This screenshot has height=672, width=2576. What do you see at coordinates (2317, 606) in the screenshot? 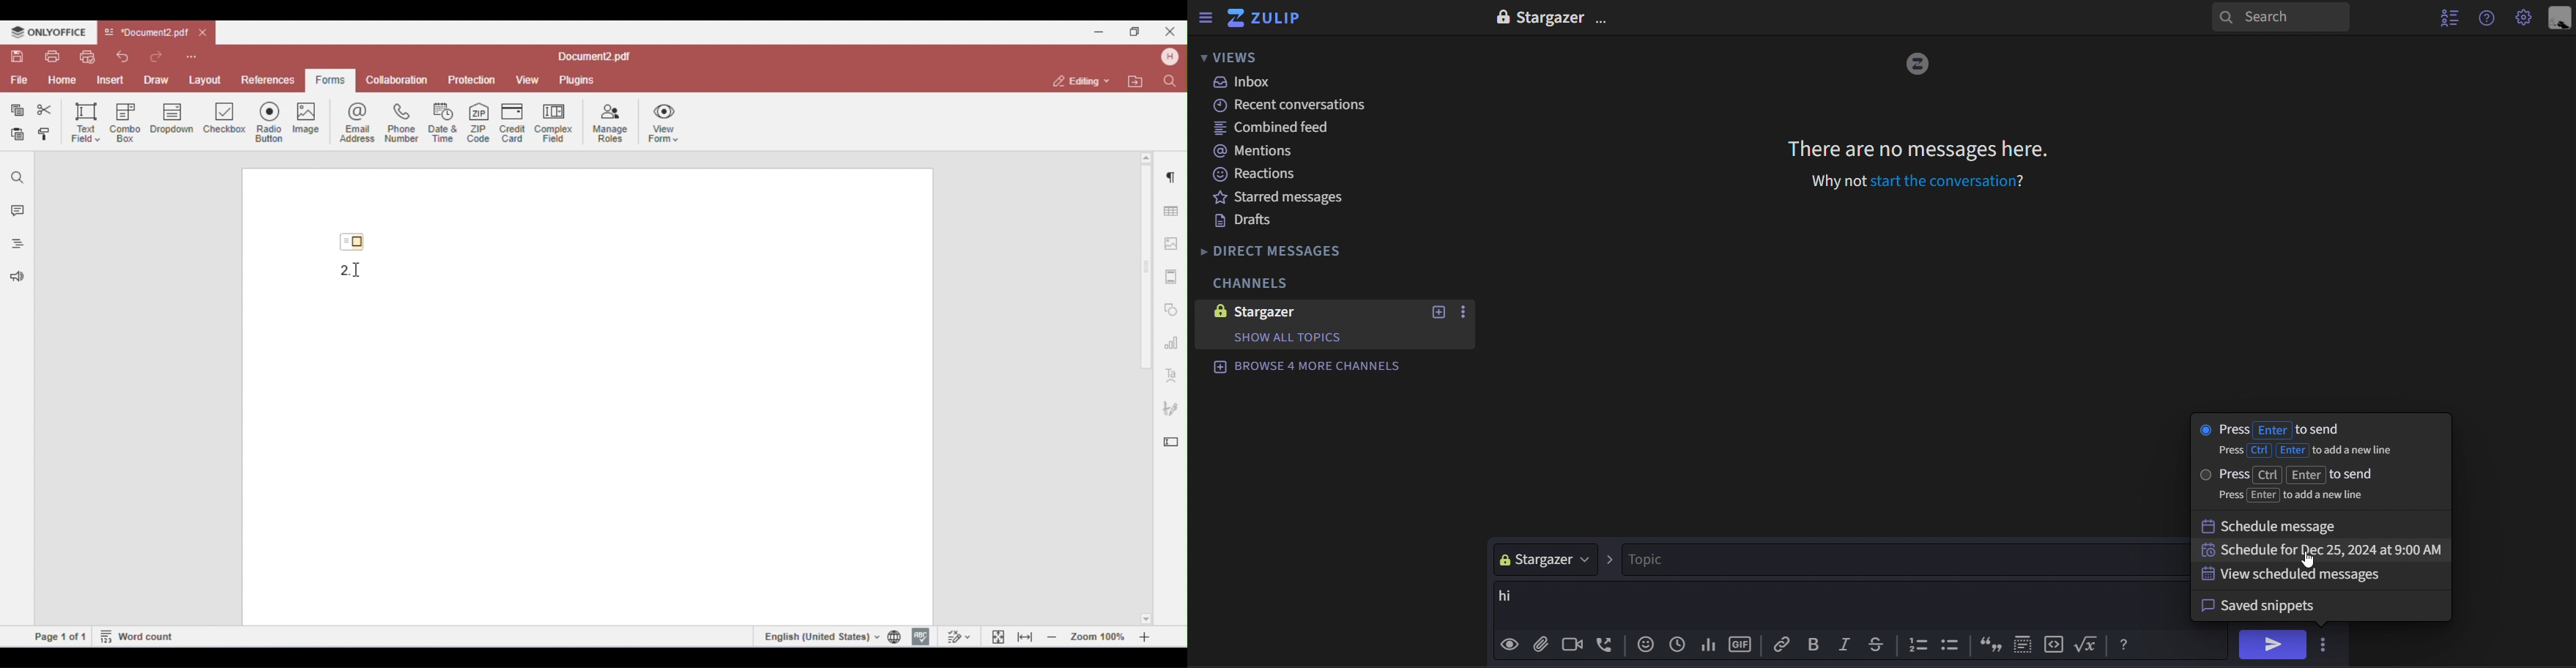
I see `savedsnippets` at bounding box center [2317, 606].